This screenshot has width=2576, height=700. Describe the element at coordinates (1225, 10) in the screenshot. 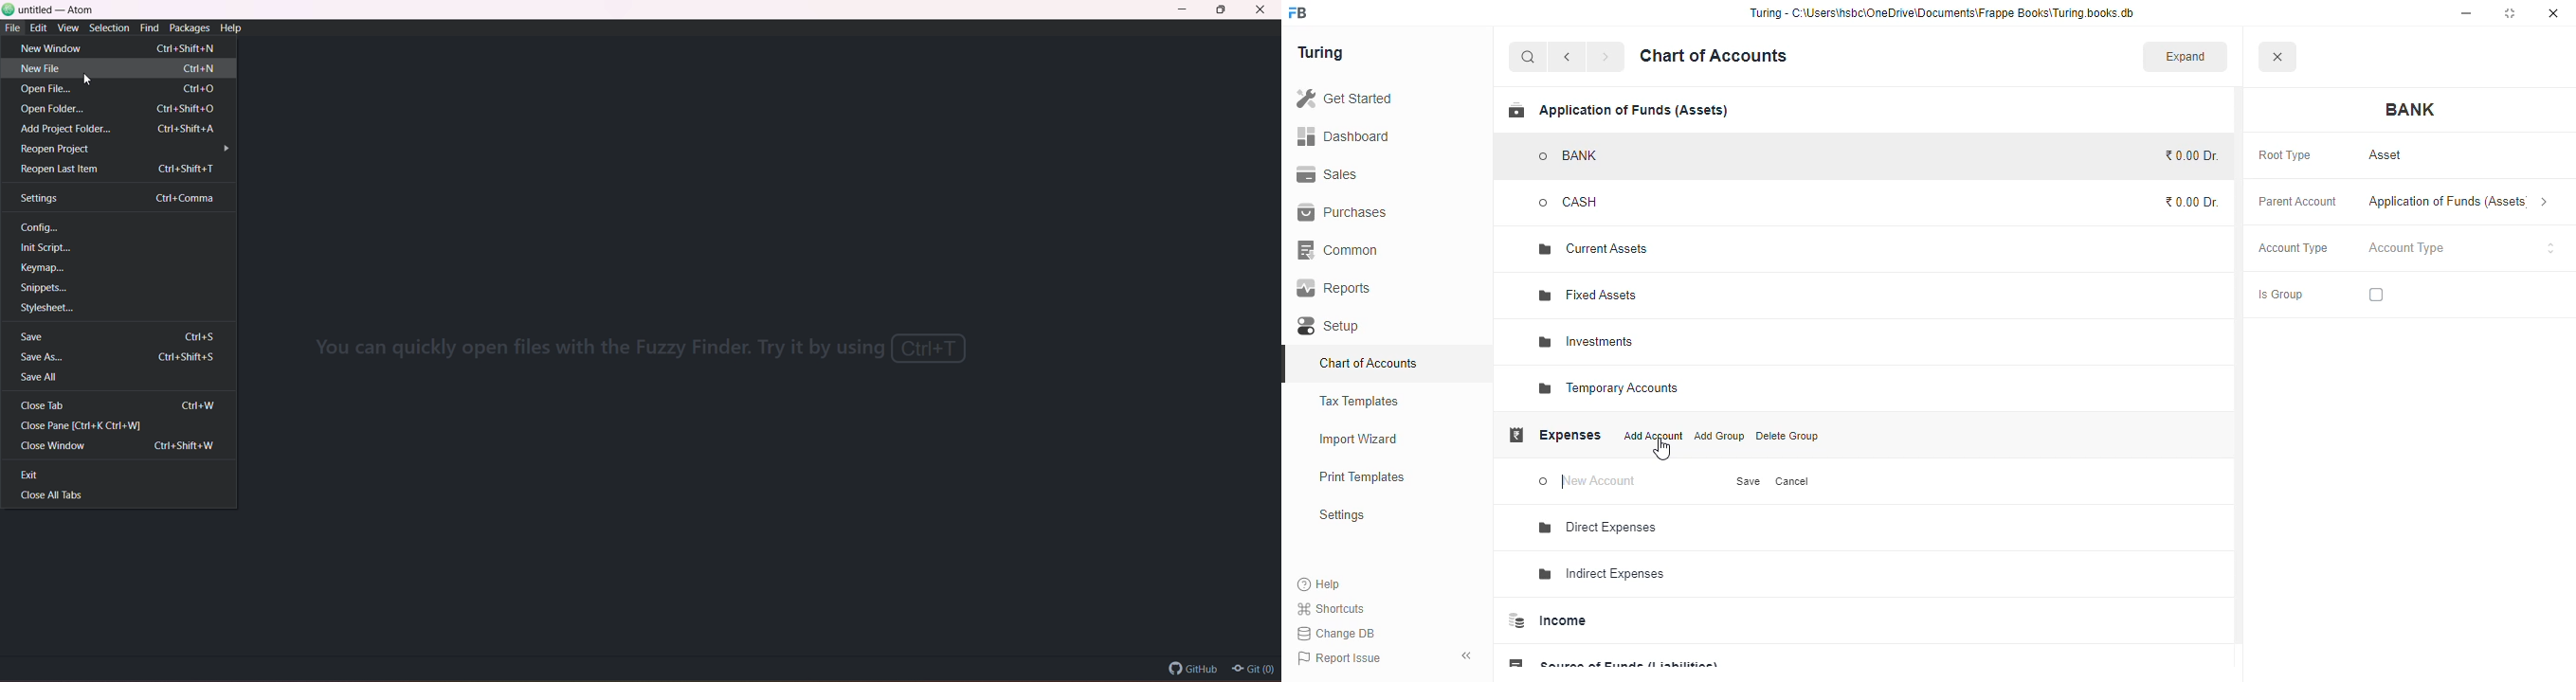

I see `Maximize` at that location.